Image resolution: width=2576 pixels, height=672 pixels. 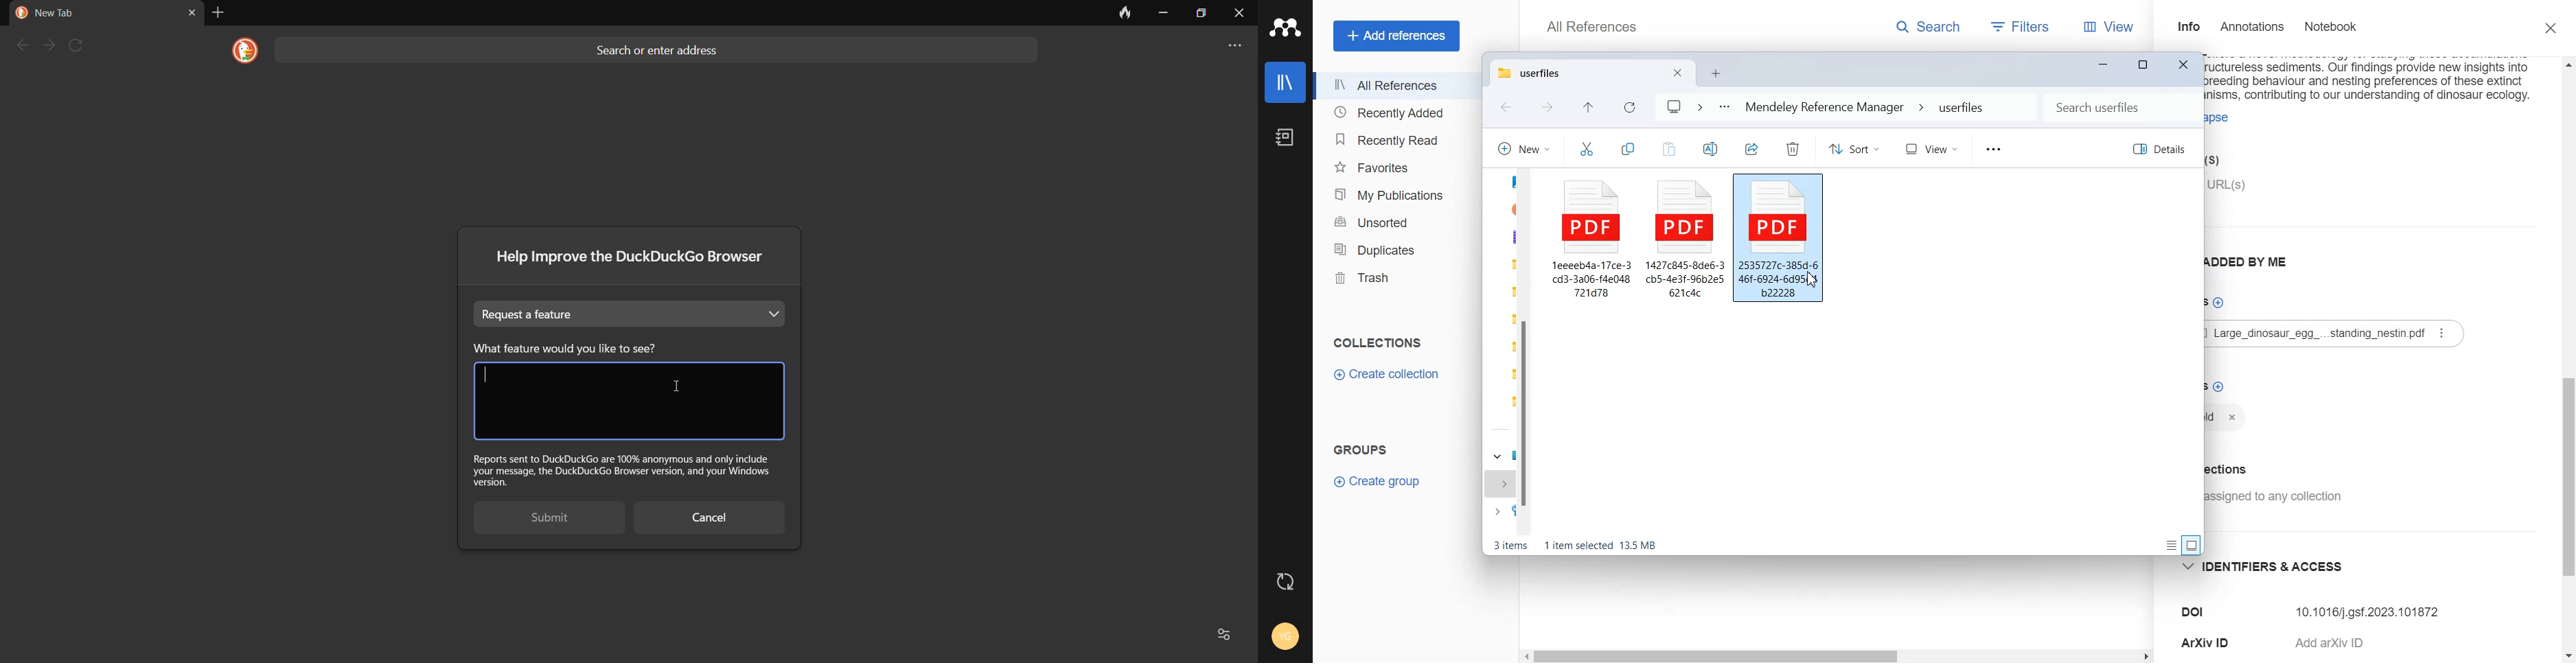 I want to click on New, so click(x=1524, y=148).